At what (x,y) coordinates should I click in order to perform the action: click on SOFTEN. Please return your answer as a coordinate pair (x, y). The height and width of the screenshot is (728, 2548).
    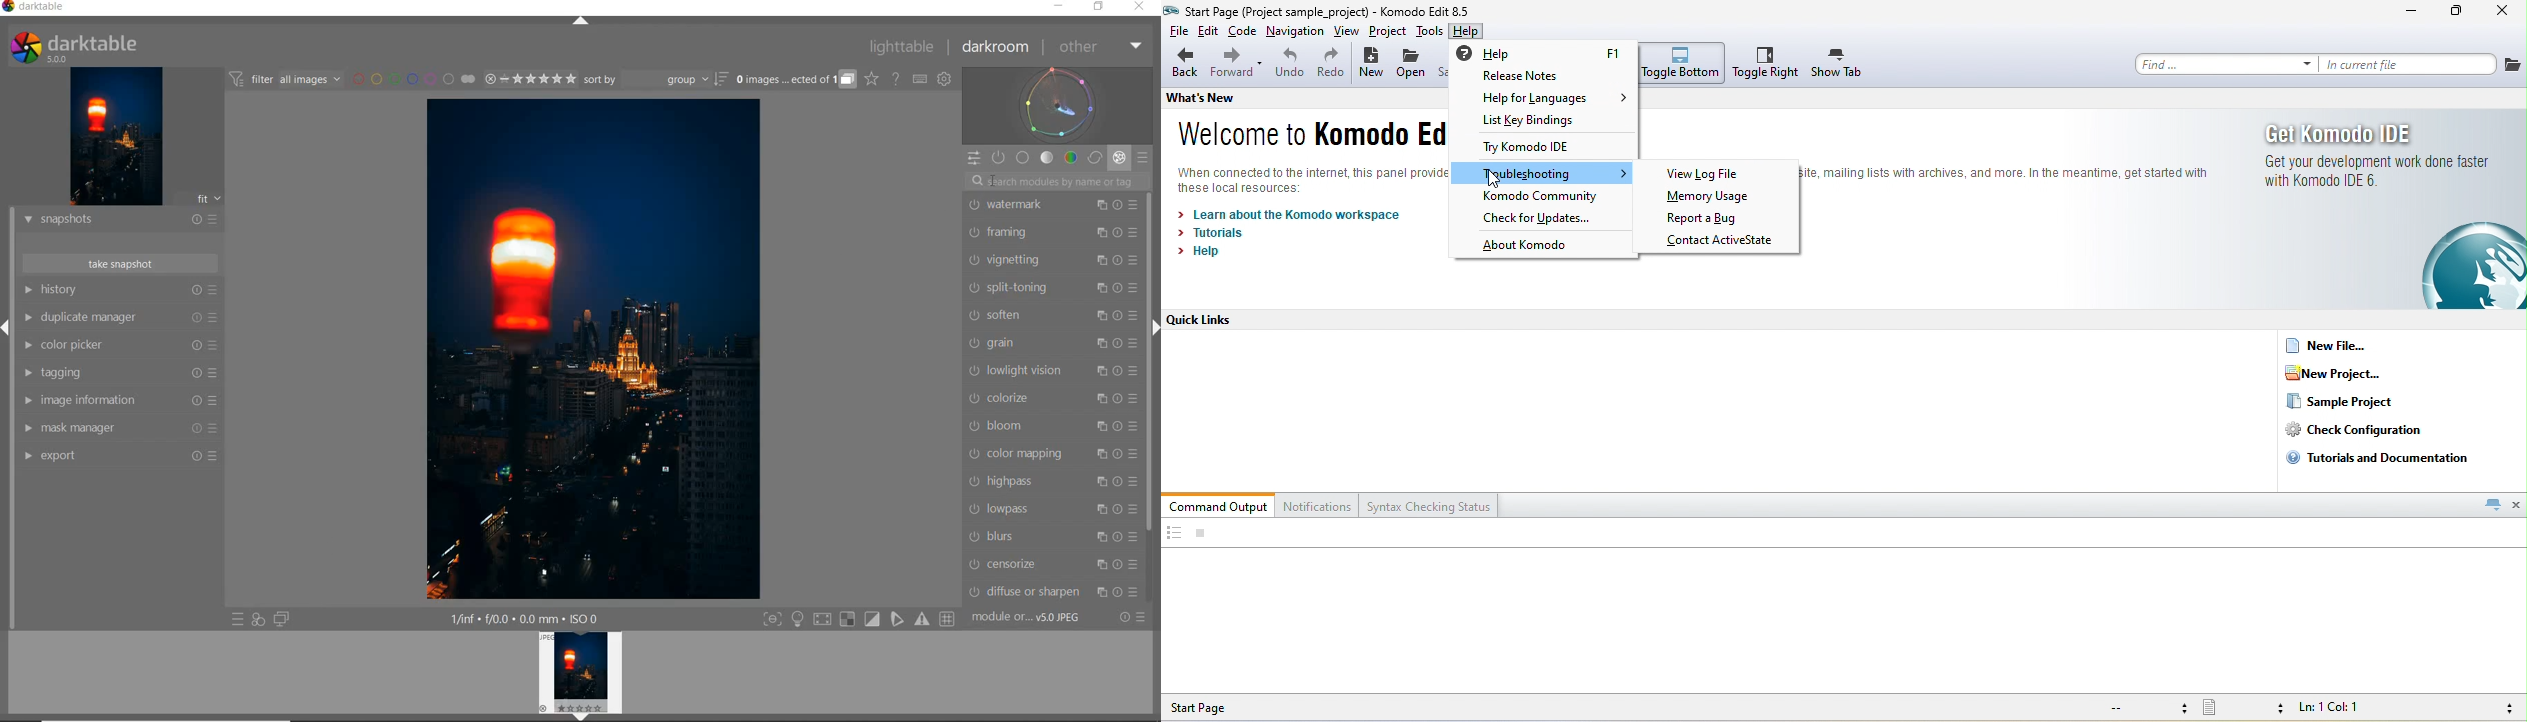
    Looking at the image, I should click on (1009, 315).